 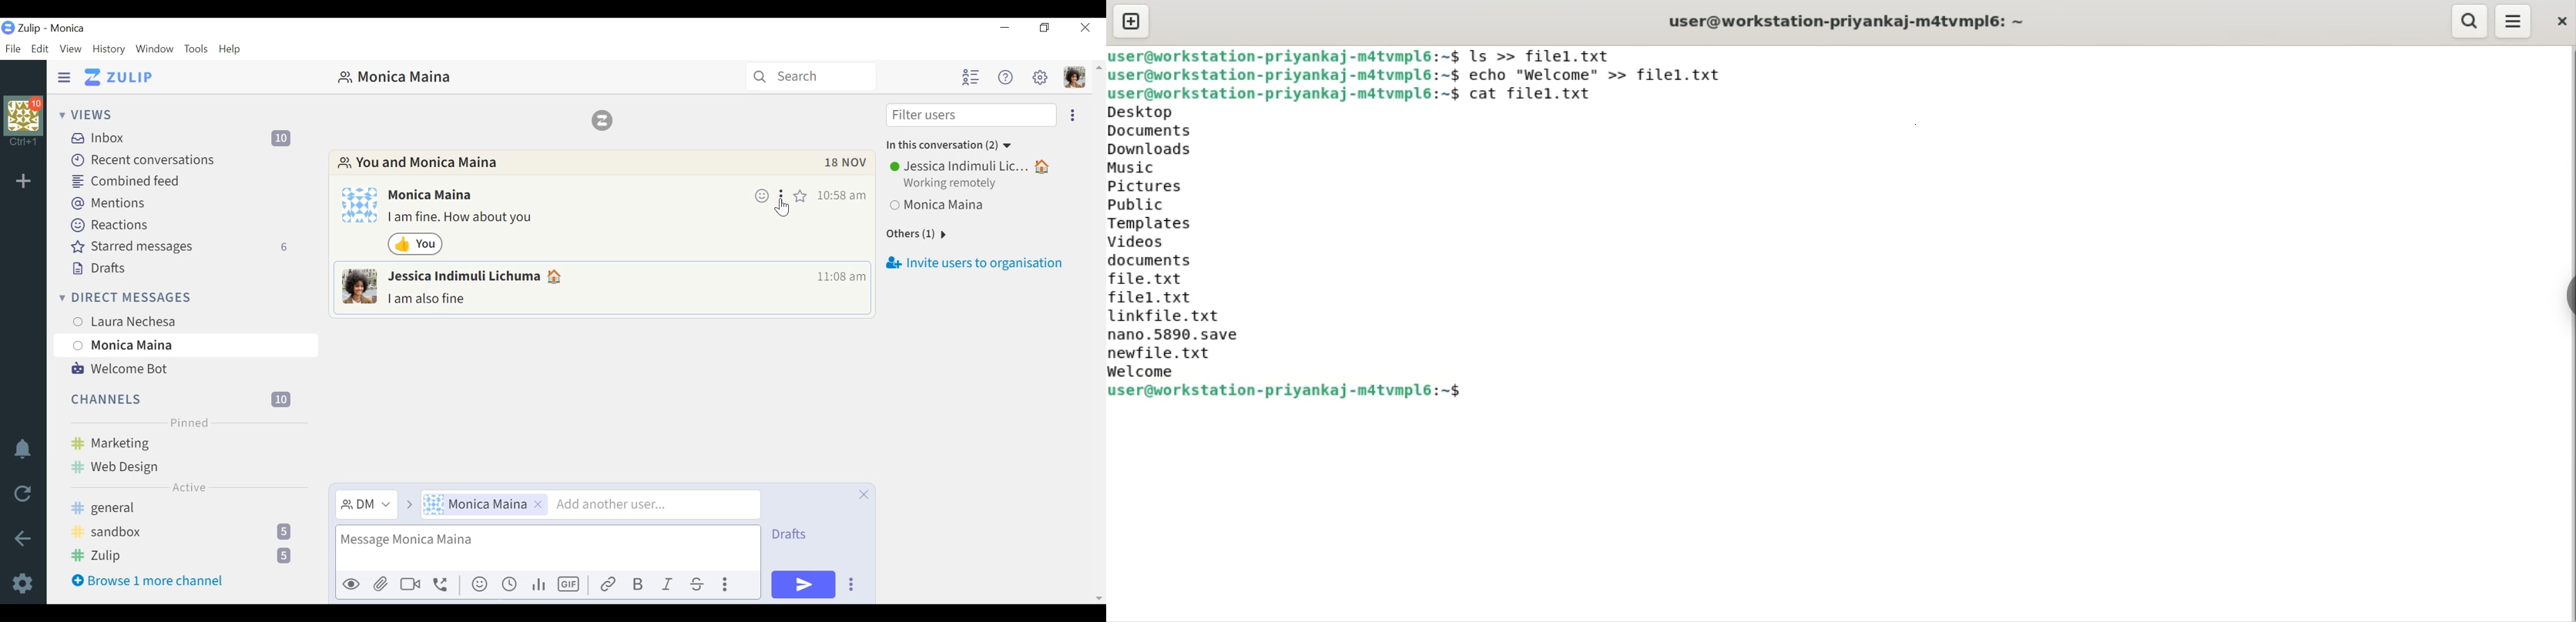 I want to click on Edit, so click(x=40, y=49).